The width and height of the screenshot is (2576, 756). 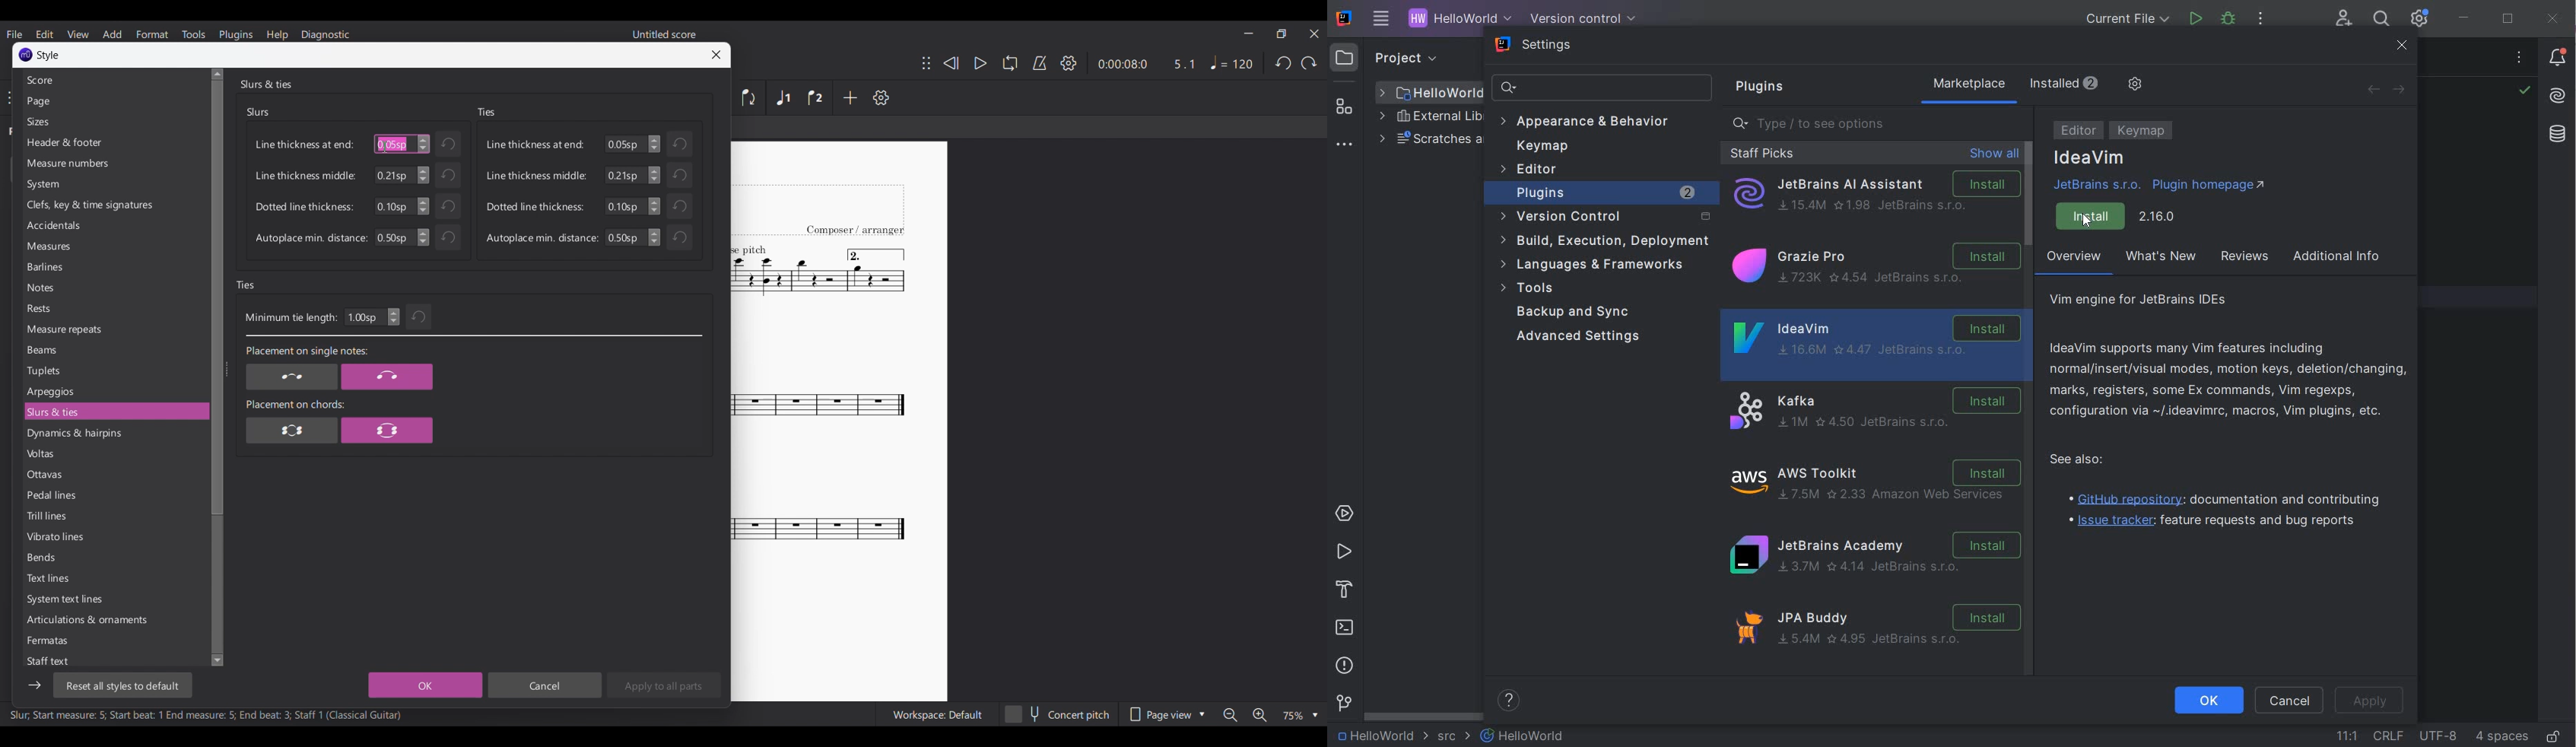 What do you see at coordinates (266, 84) in the screenshot?
I see `Slurs & ties` at bounding box center [266, 84].